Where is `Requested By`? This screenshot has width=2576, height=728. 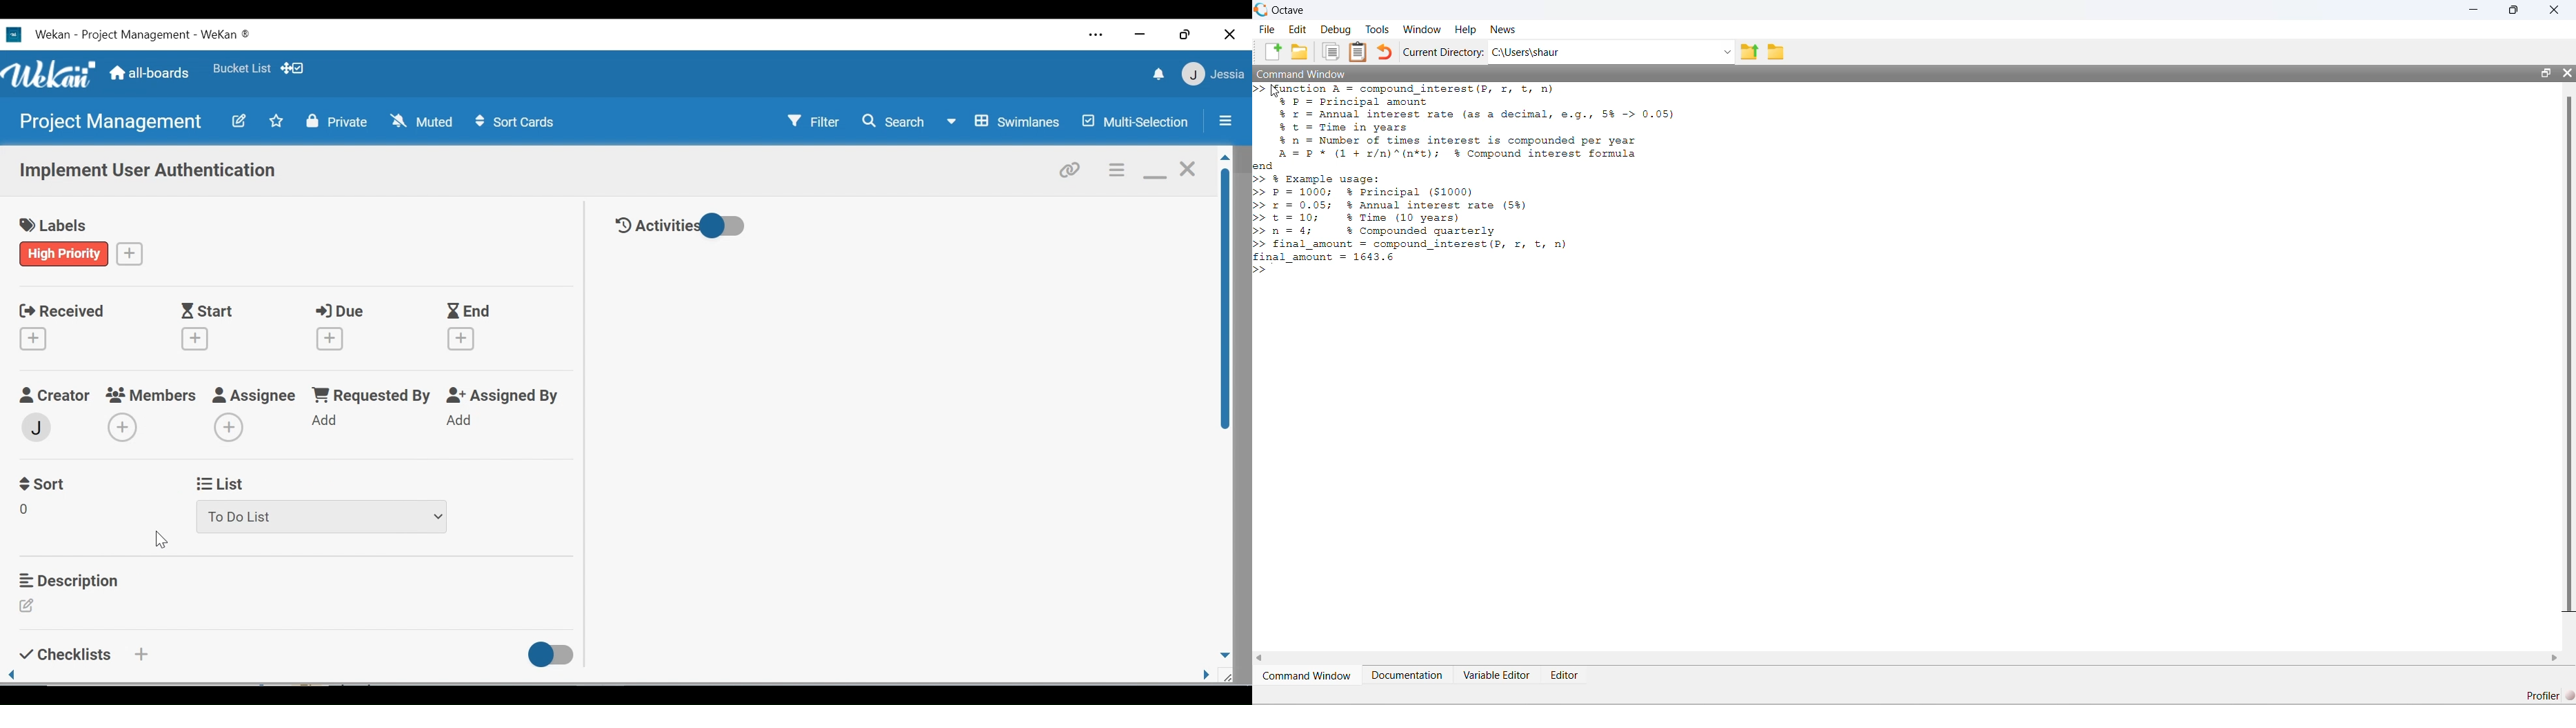 Requested By is located at coordinates (373, 395).